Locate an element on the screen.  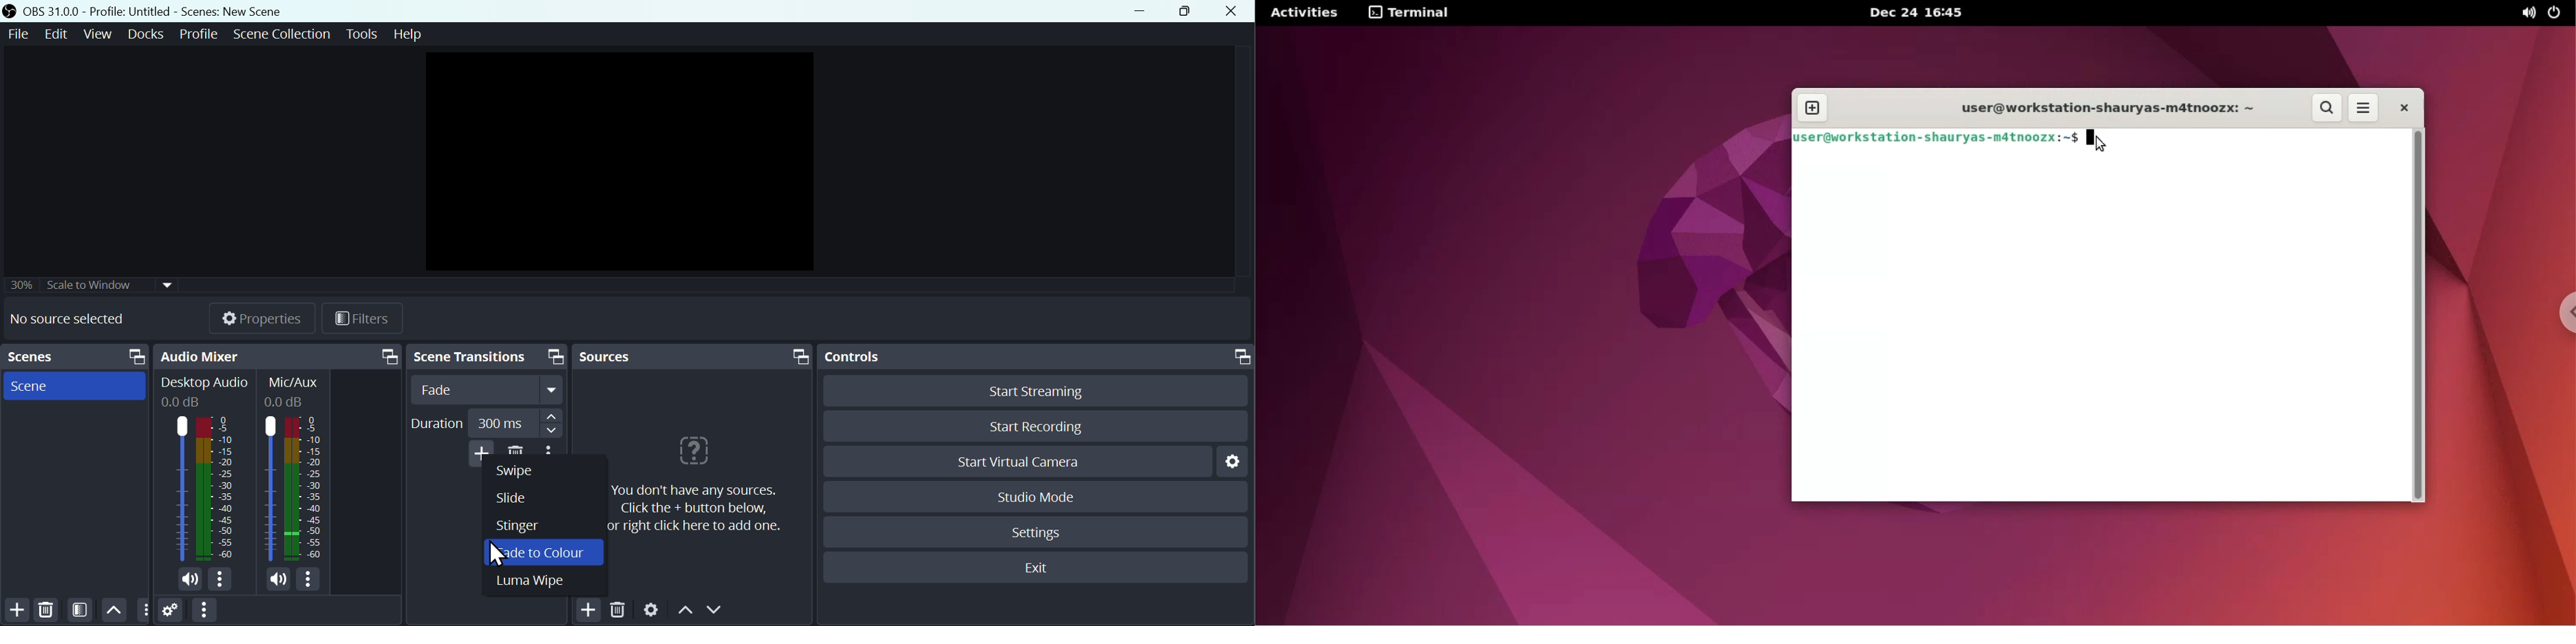
Start virtual camera is located at coordinates (1016, 461).